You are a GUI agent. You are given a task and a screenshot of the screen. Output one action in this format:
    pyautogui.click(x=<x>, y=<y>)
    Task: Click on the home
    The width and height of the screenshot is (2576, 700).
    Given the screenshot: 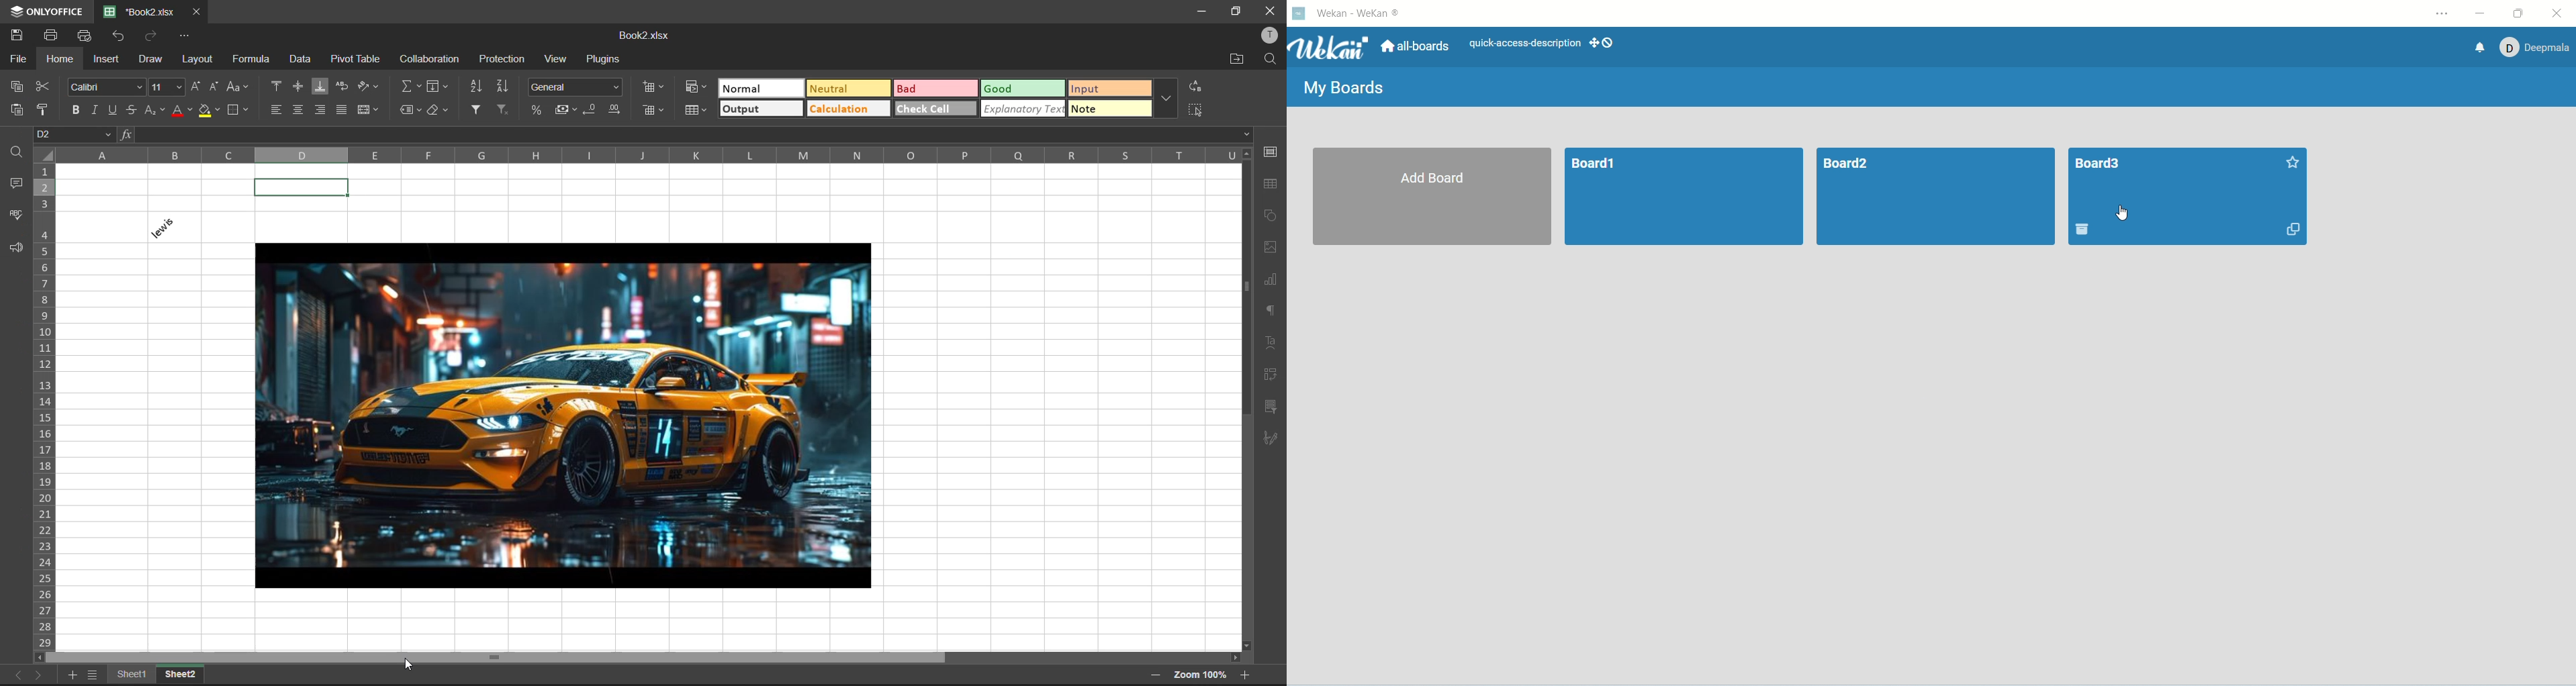 What is the action you would take?
    pyautogui.click(x=60, y=61)
    